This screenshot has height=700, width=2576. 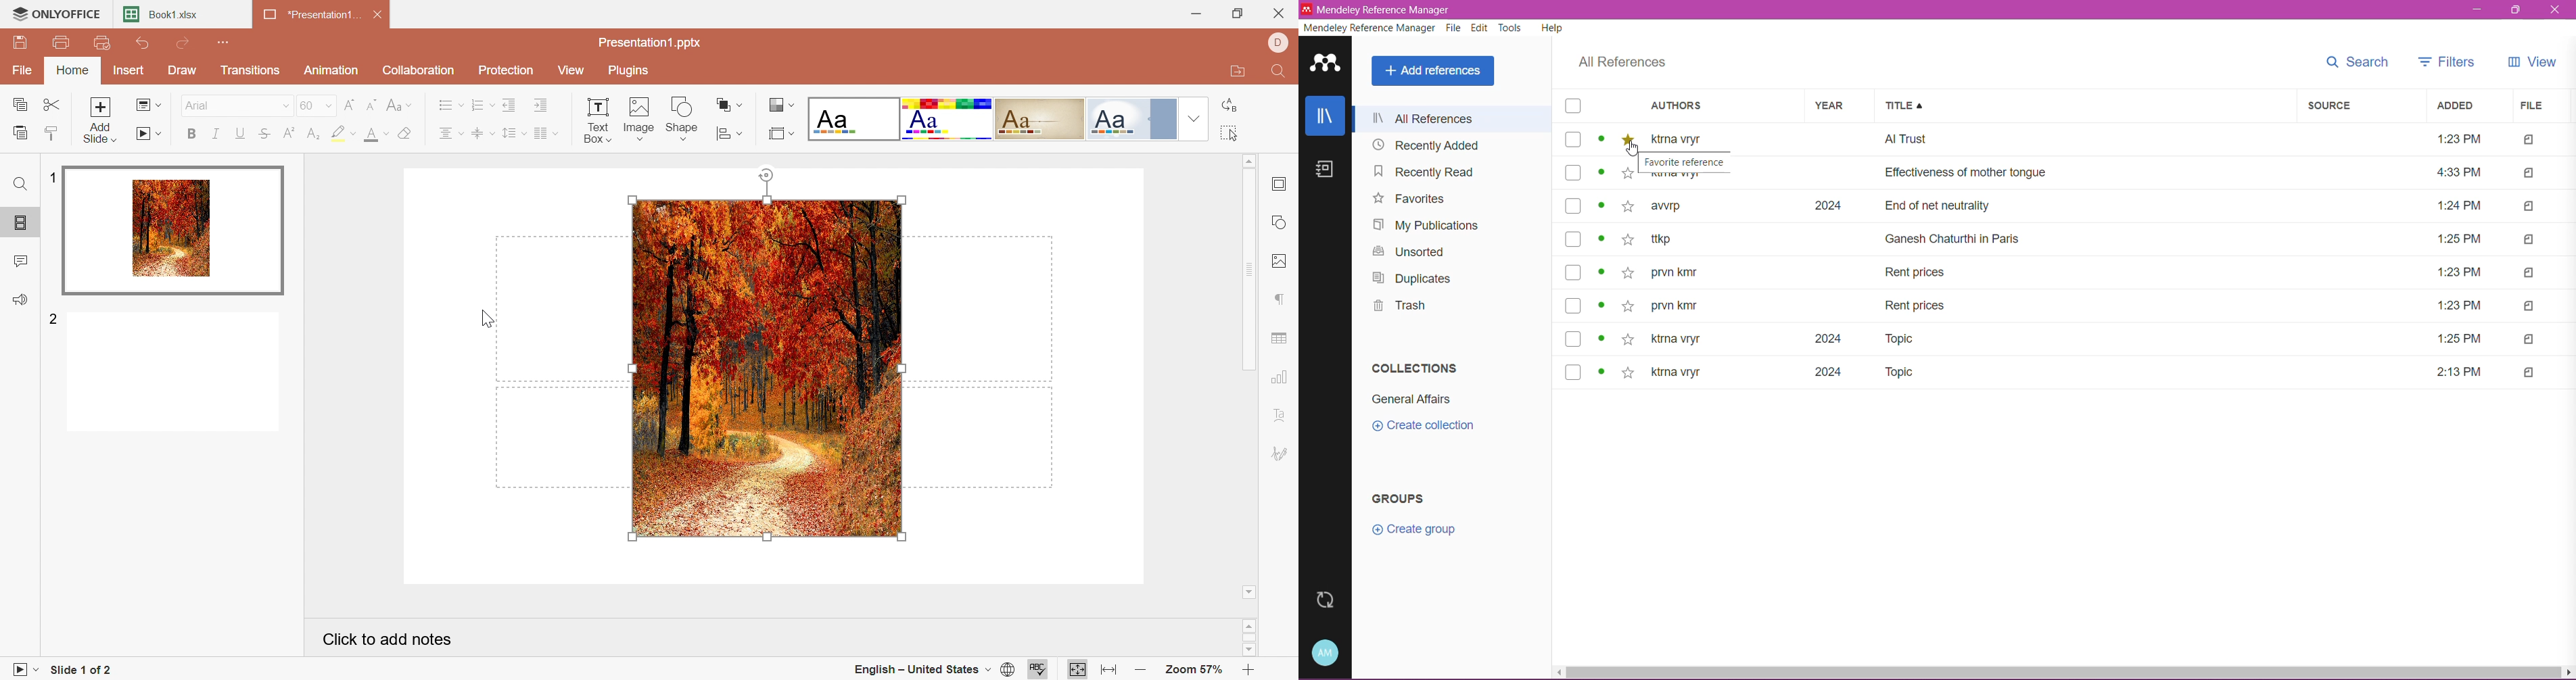 What do you see at coordinates (1629, 339) in the screenshot?
I see `Add to favorite` at bounding box center [1629, 339].